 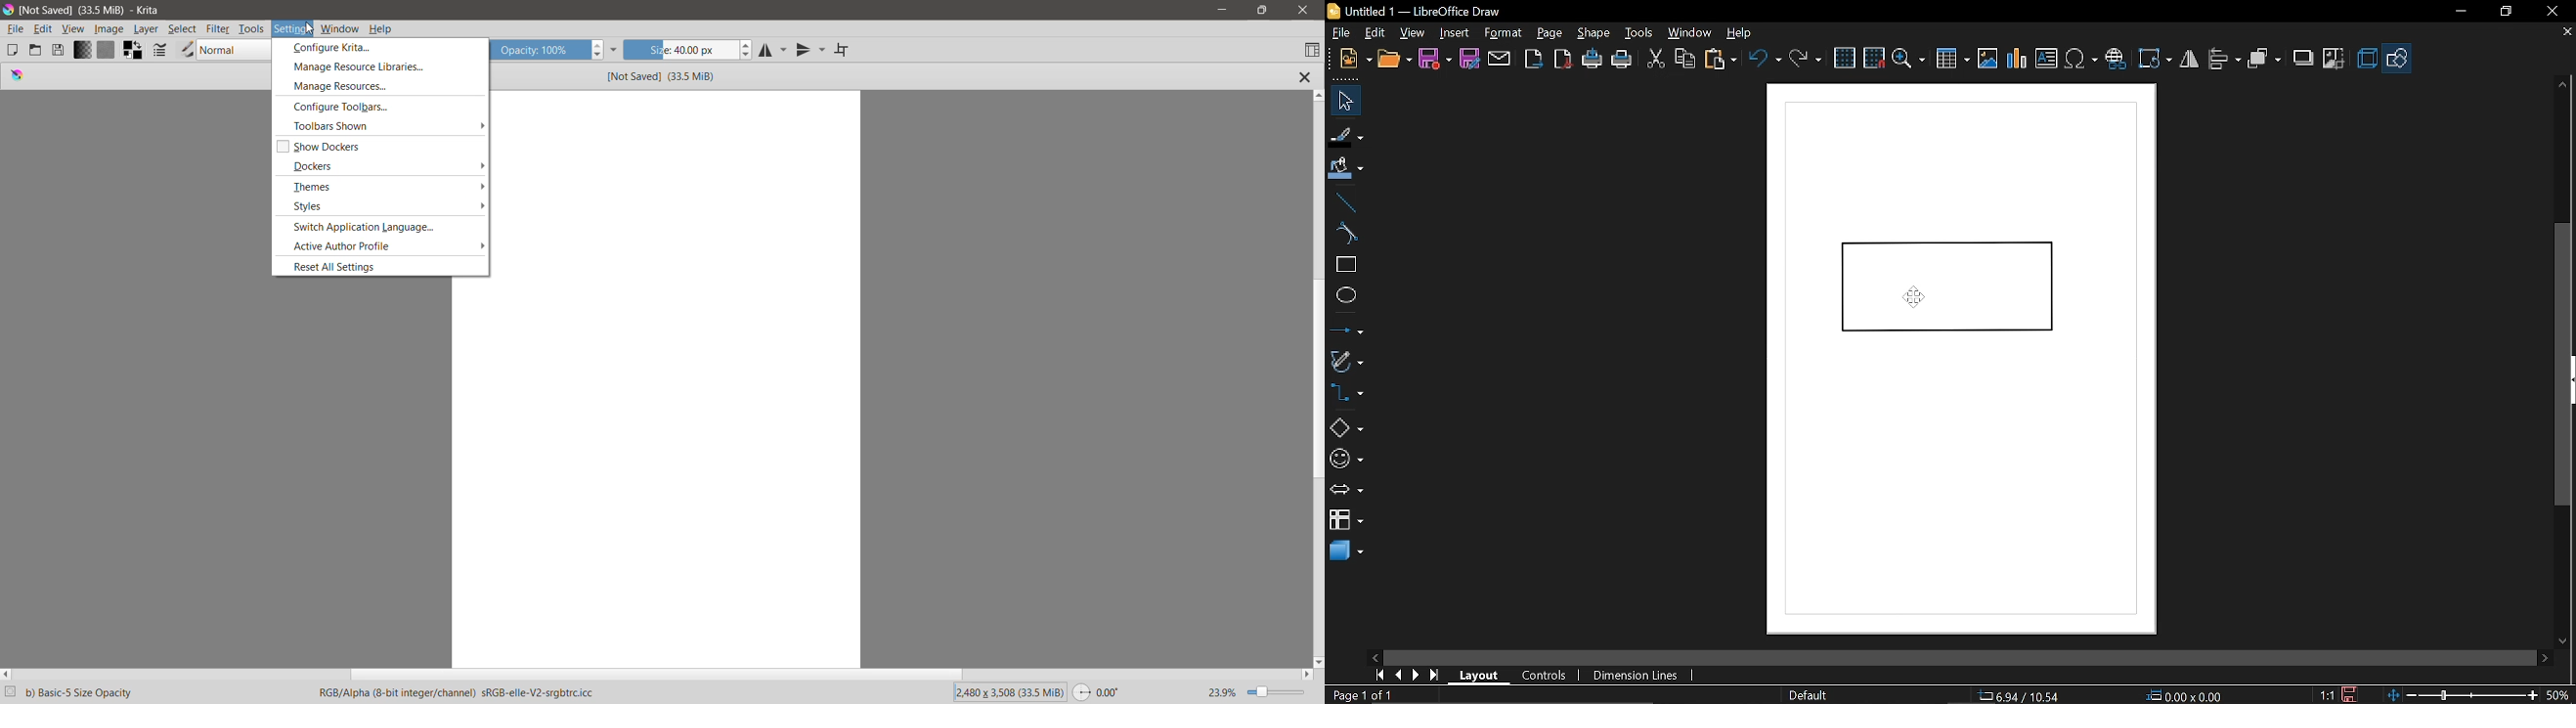 What do you see at coordinates (1640, 33) in the screenshot?
I see `tools` at bounding box center [1640, 33].